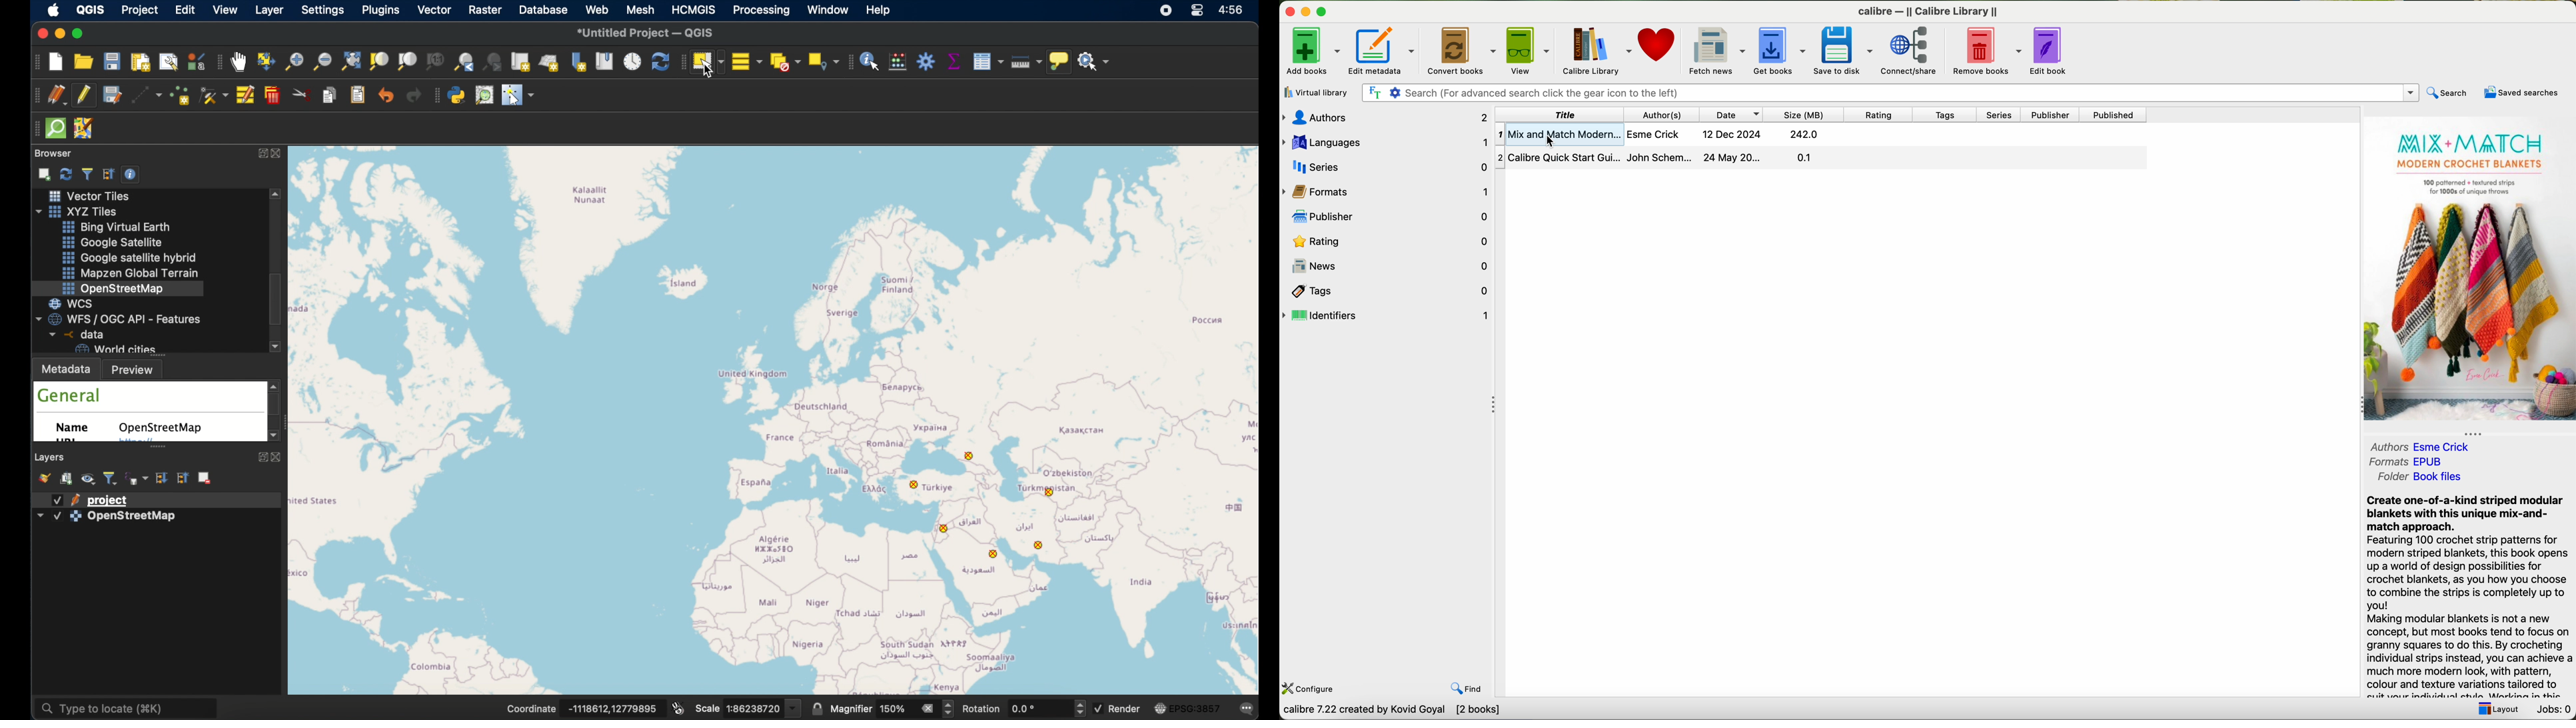 The image size is (2576, 728). Describe the element at coordinates (87, 172) in the screenshot. I see `filter browser` at that location.